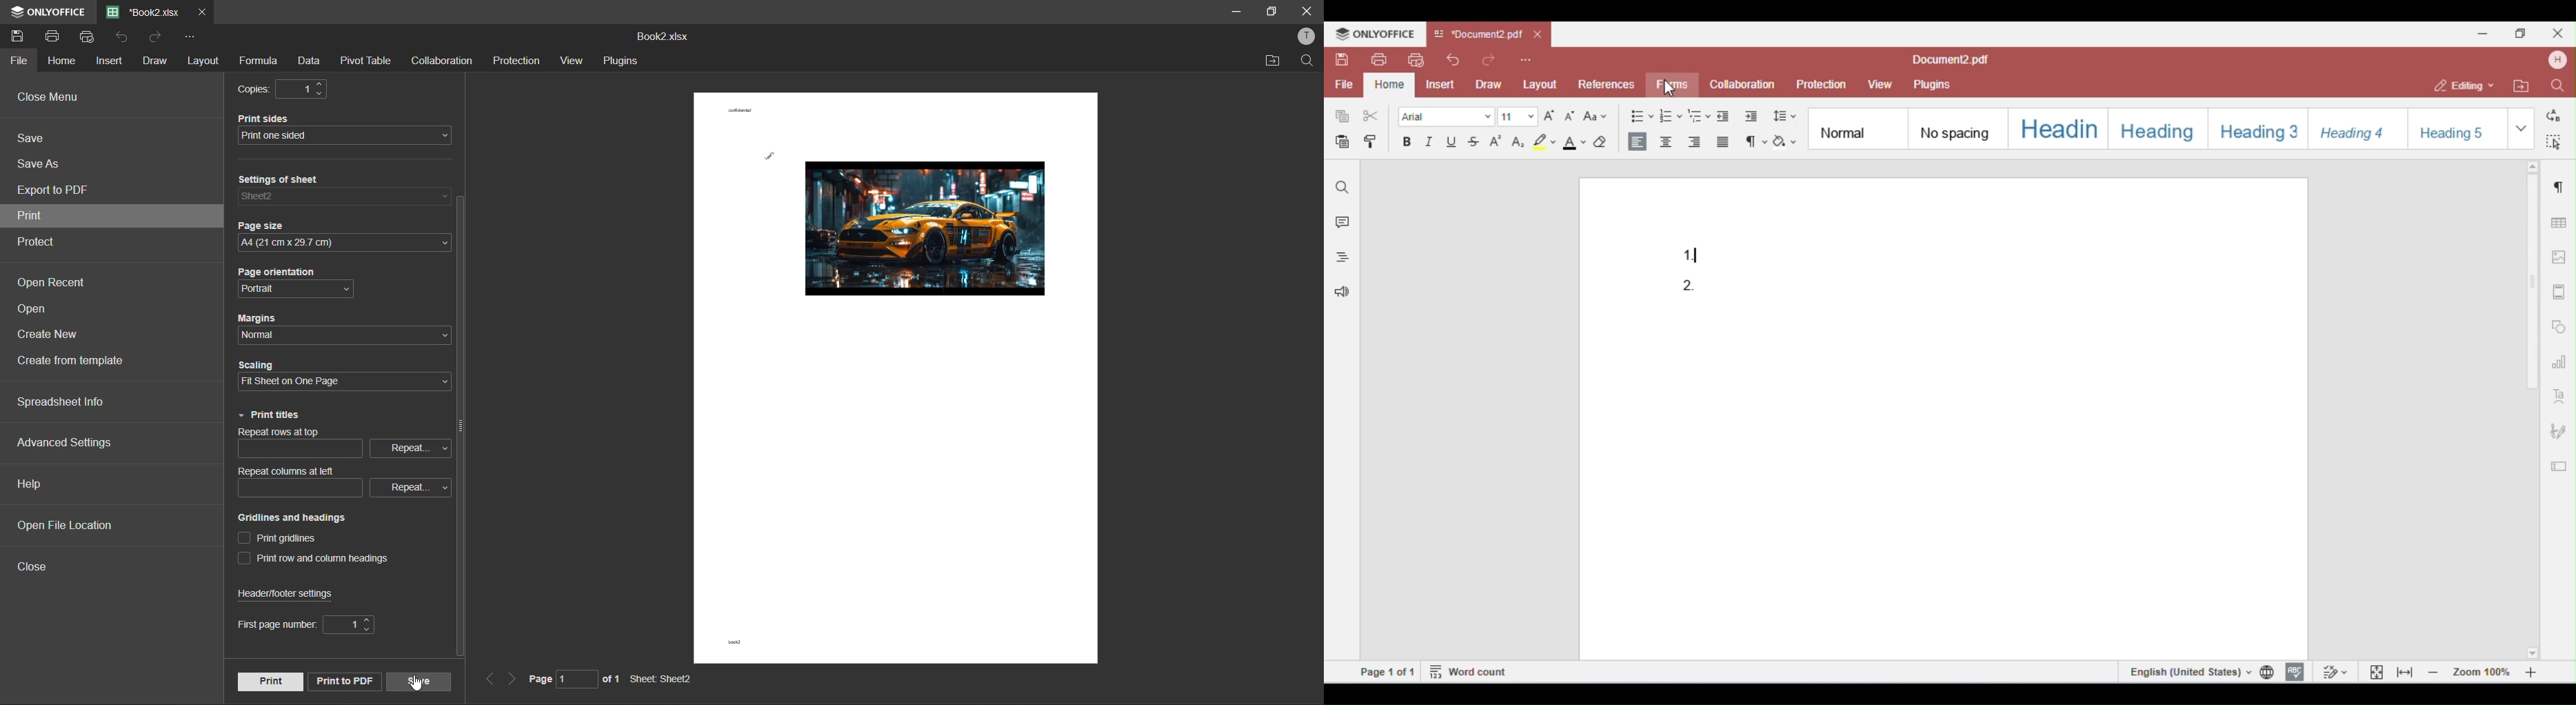 Image resolution: width=2576 pixels, height=728 pixels. Describe the element at coordinates (79, 361) in the screenshot. I see `create from template` at that location.